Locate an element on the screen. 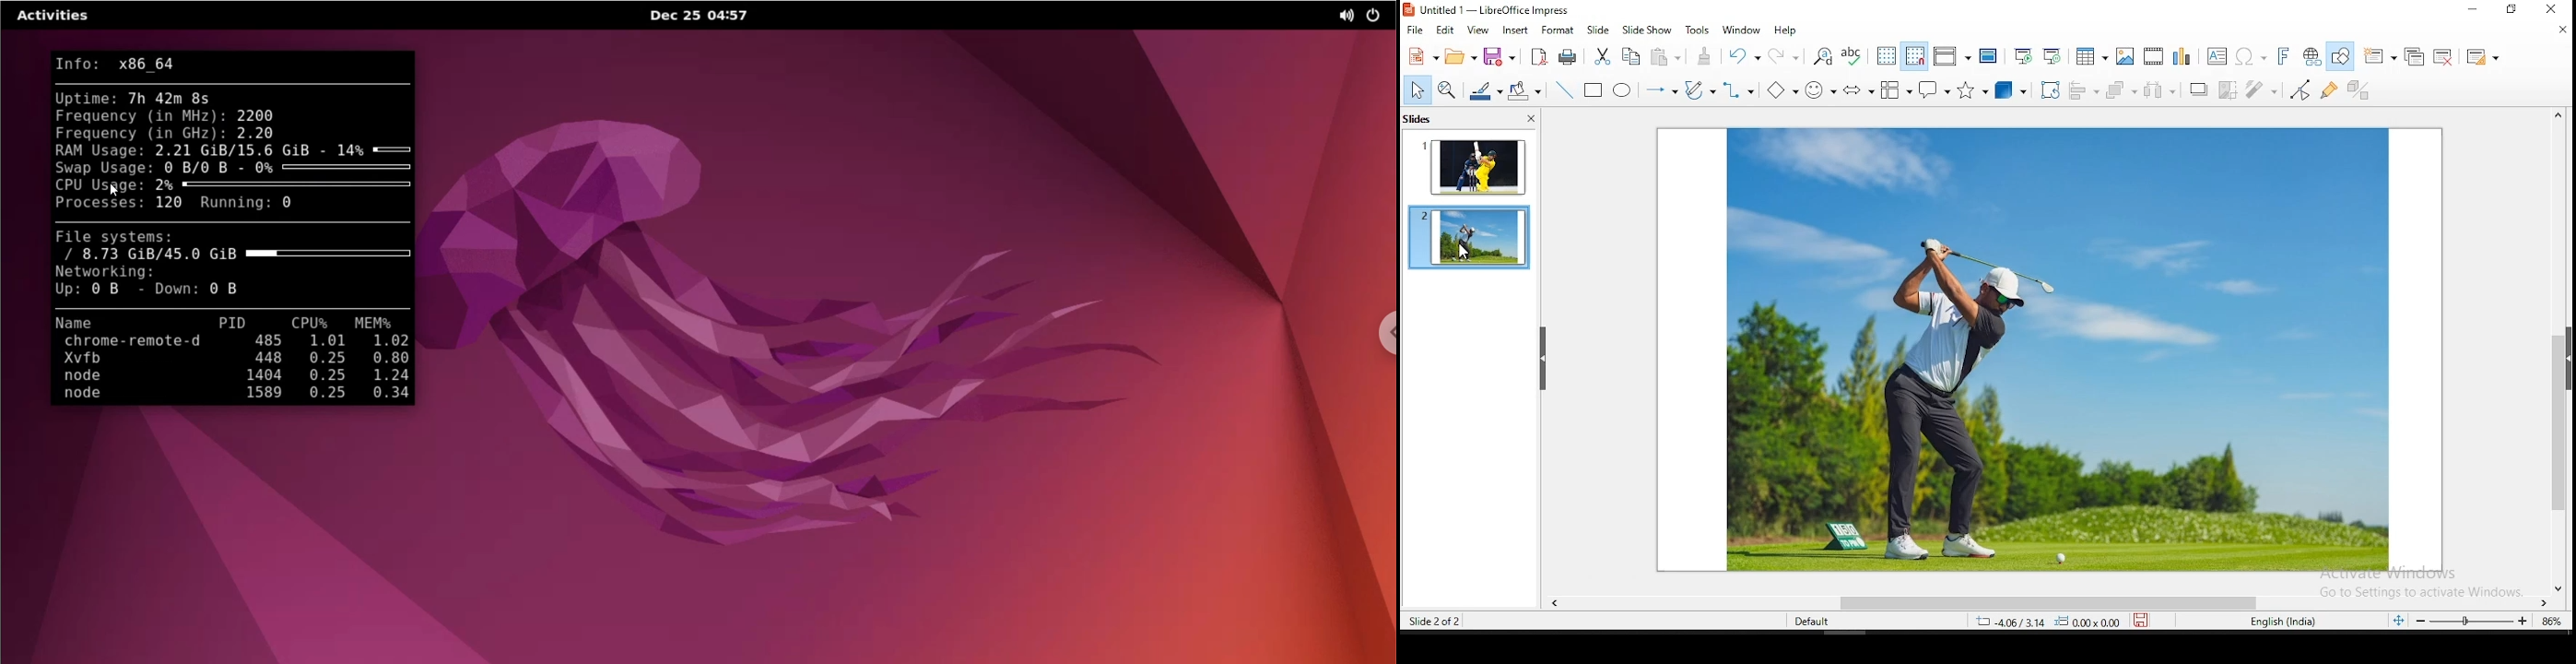 Image resolution: width=2576 pixels, height=672 pixels. save is located at coordinates (2144, 619).